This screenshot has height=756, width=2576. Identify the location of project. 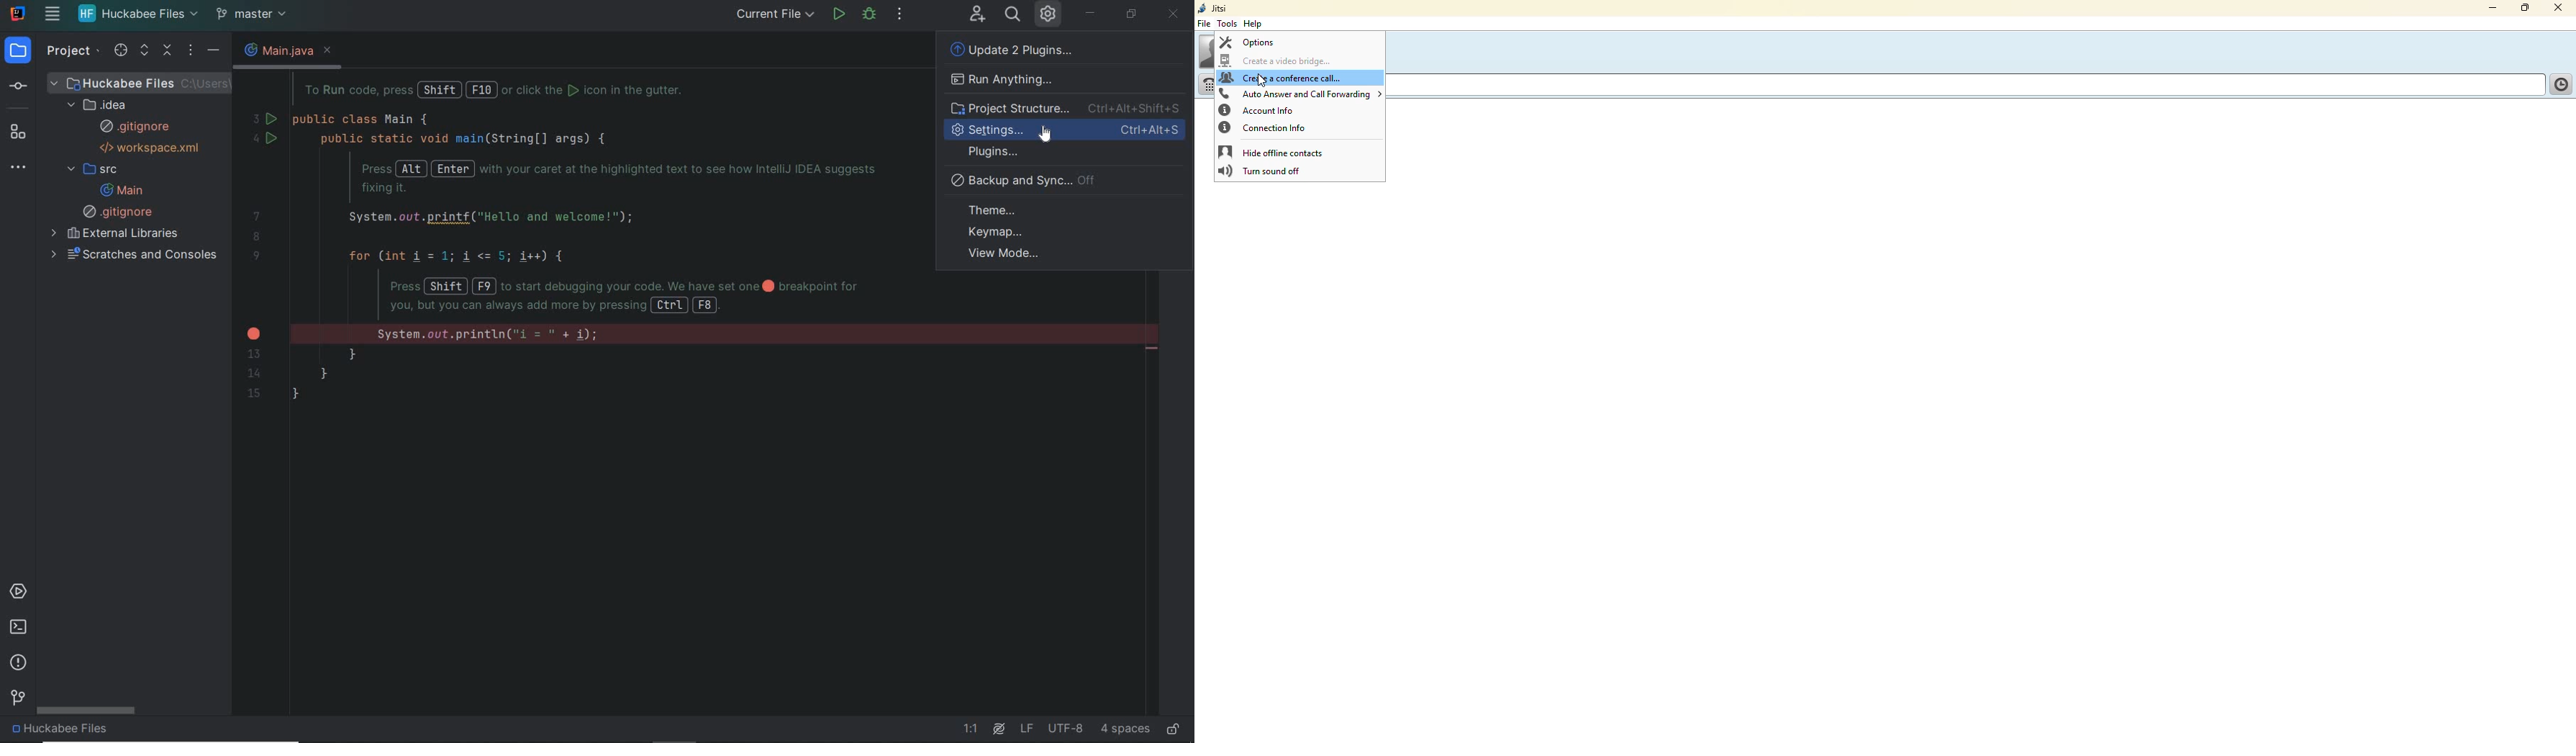
(73, 54).